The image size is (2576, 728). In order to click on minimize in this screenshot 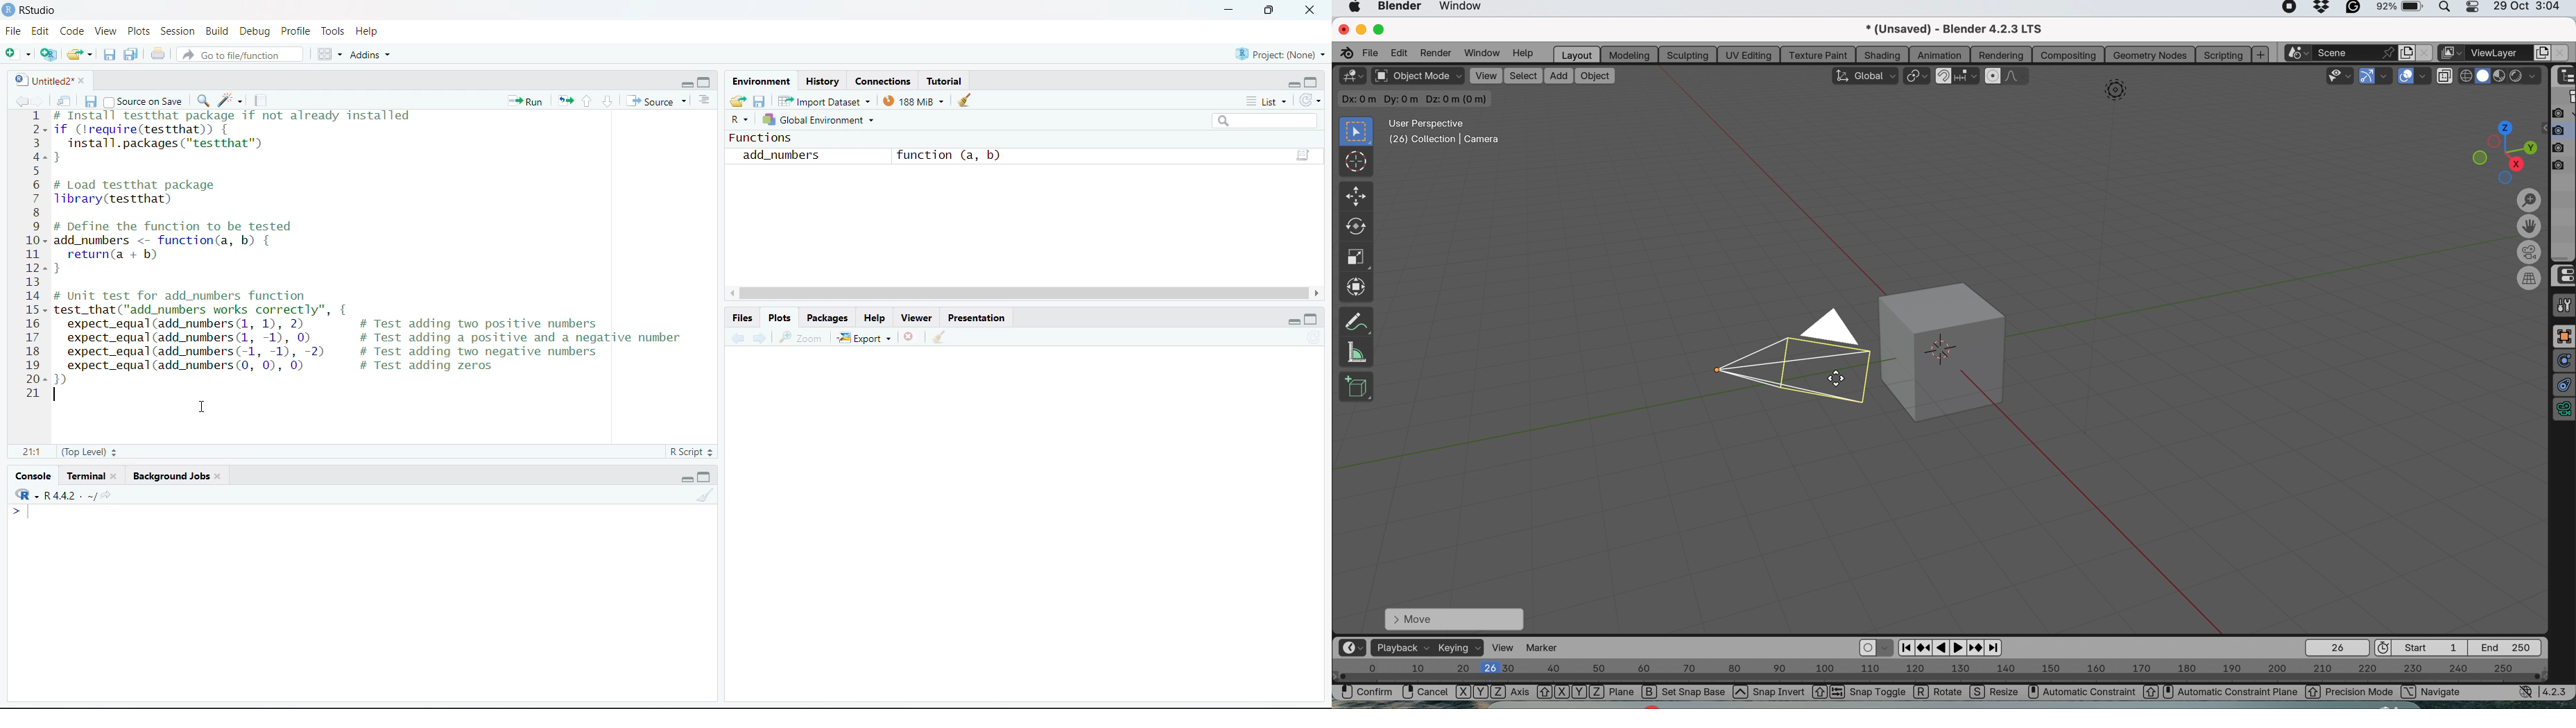, I will do `click(1293, 84)`.